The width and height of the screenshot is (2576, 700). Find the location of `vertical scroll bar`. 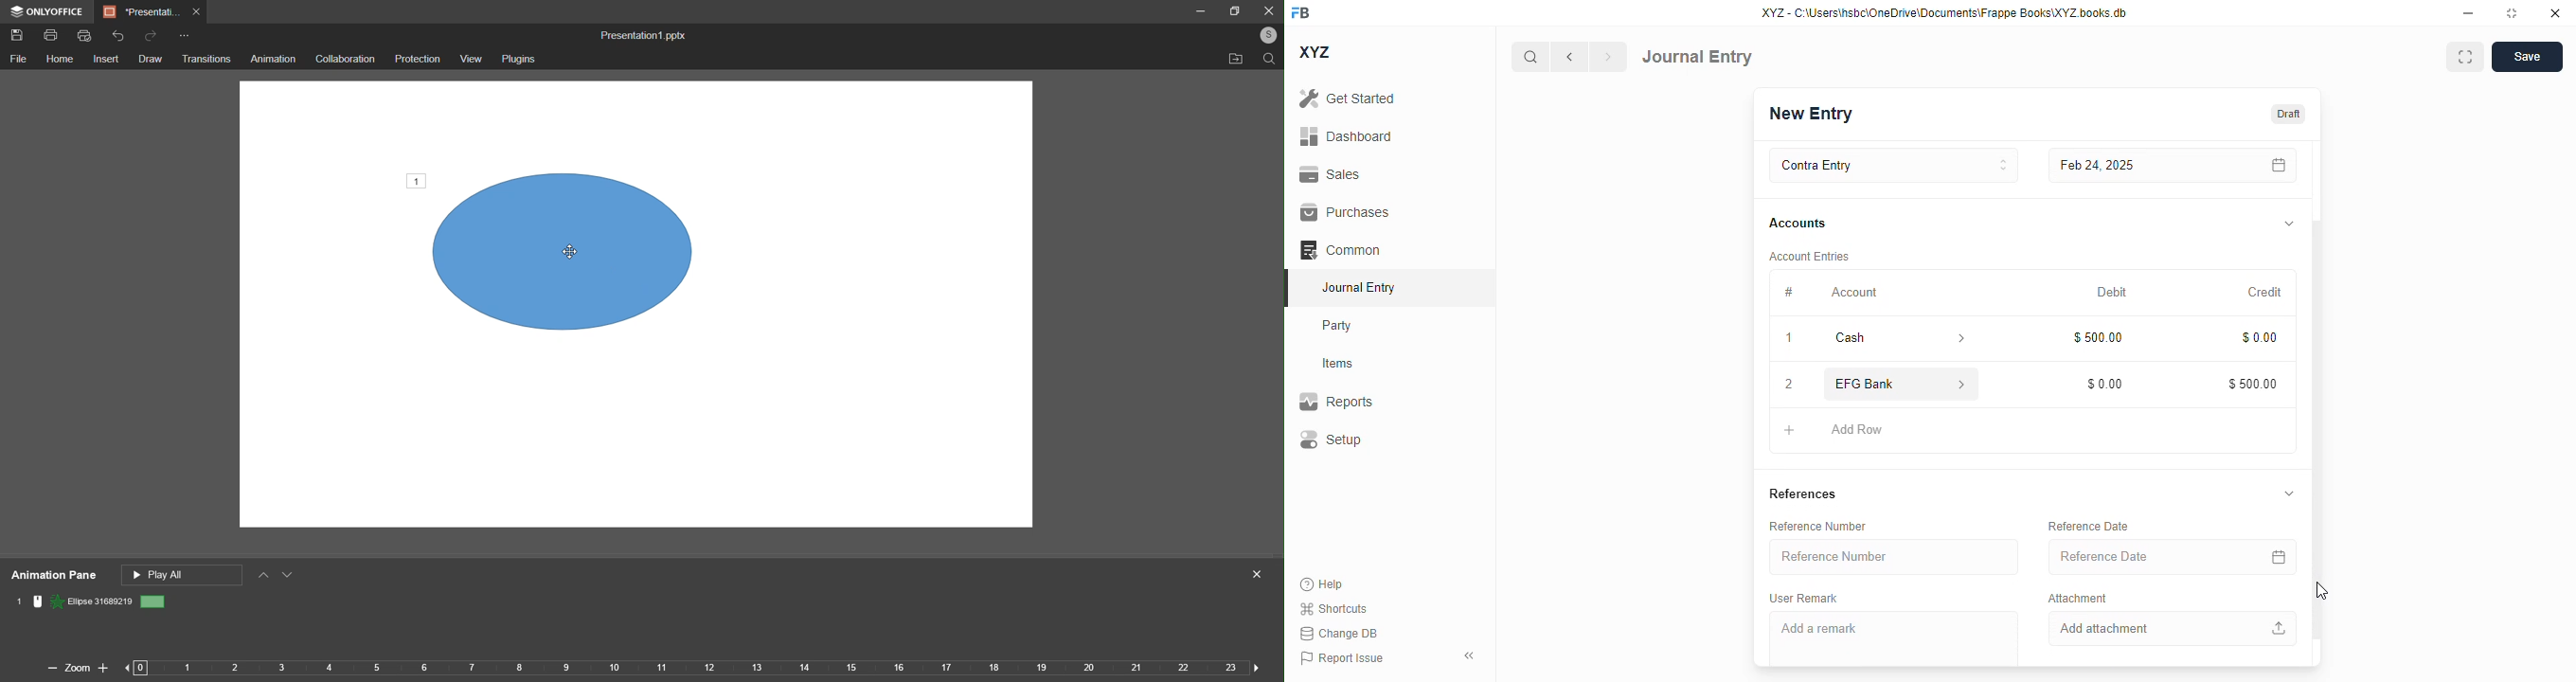

vertical scroll bar is located at coordinates (2317, 404).